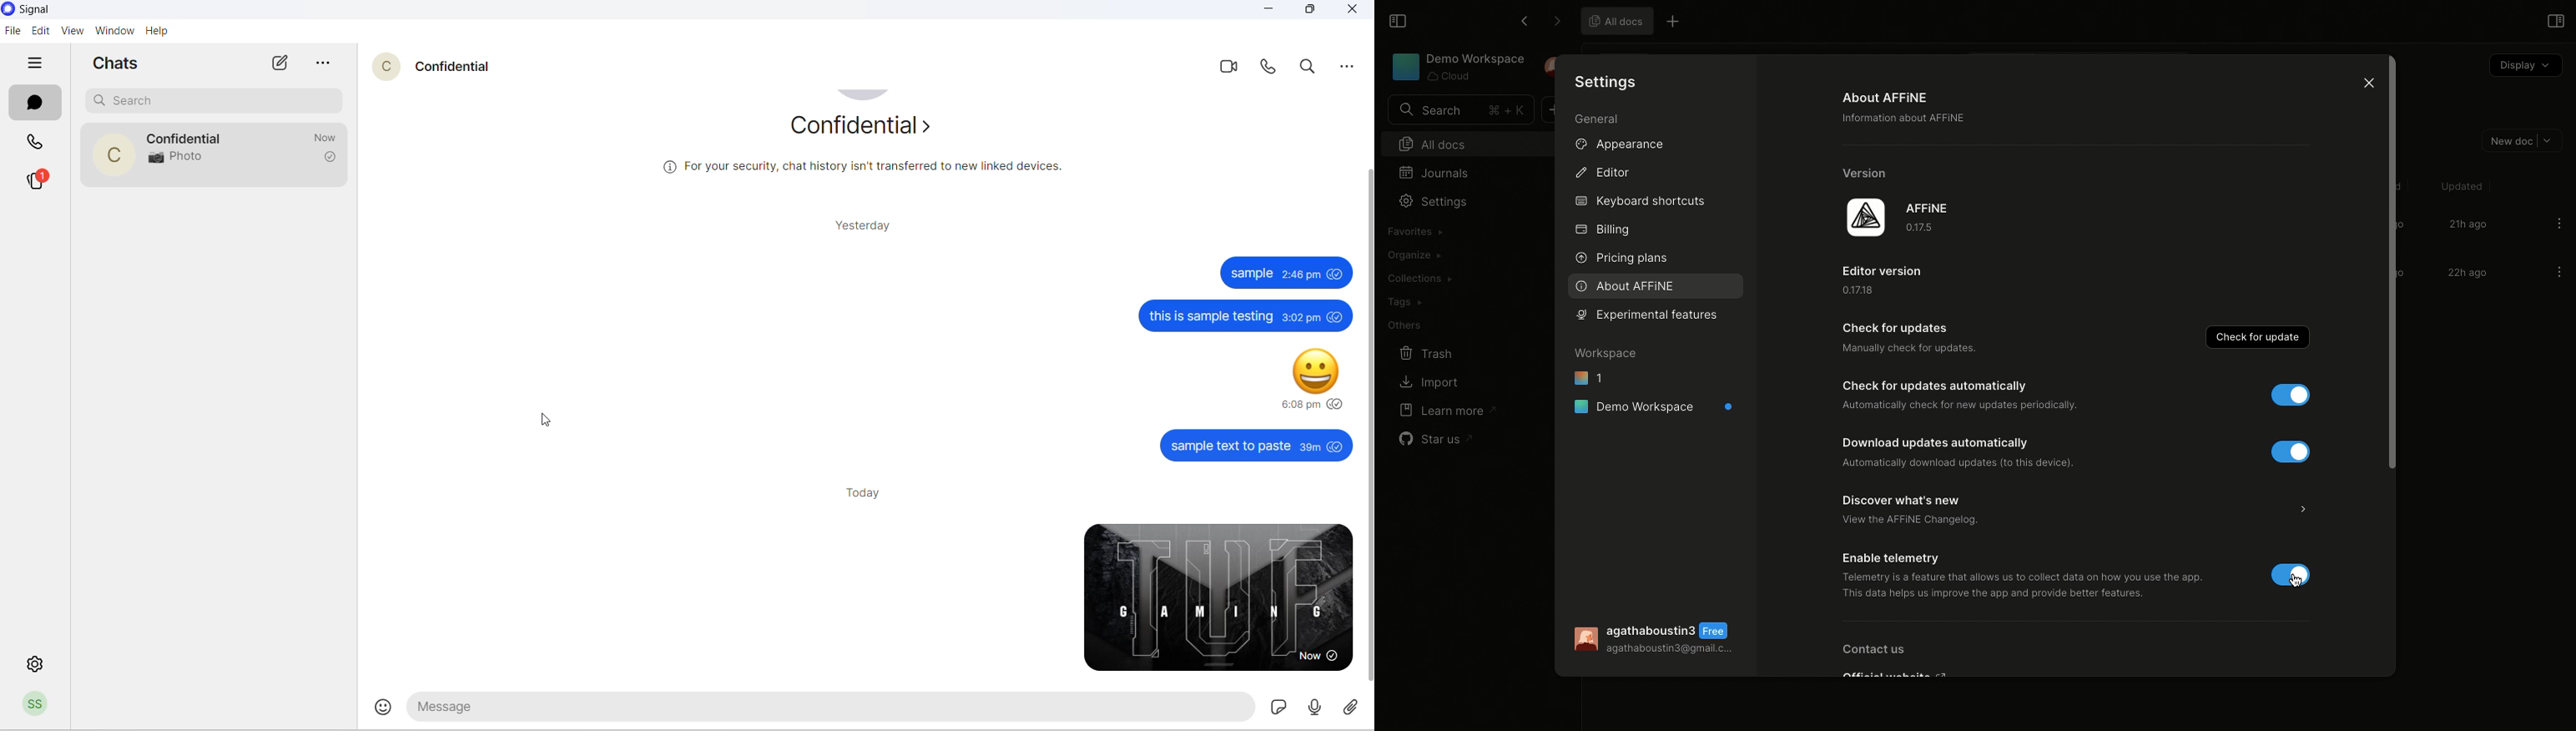  What do you see at coordinates (2467, 225) in the screenshot?
I see `21h ago` at bounding box center [2467, 225].